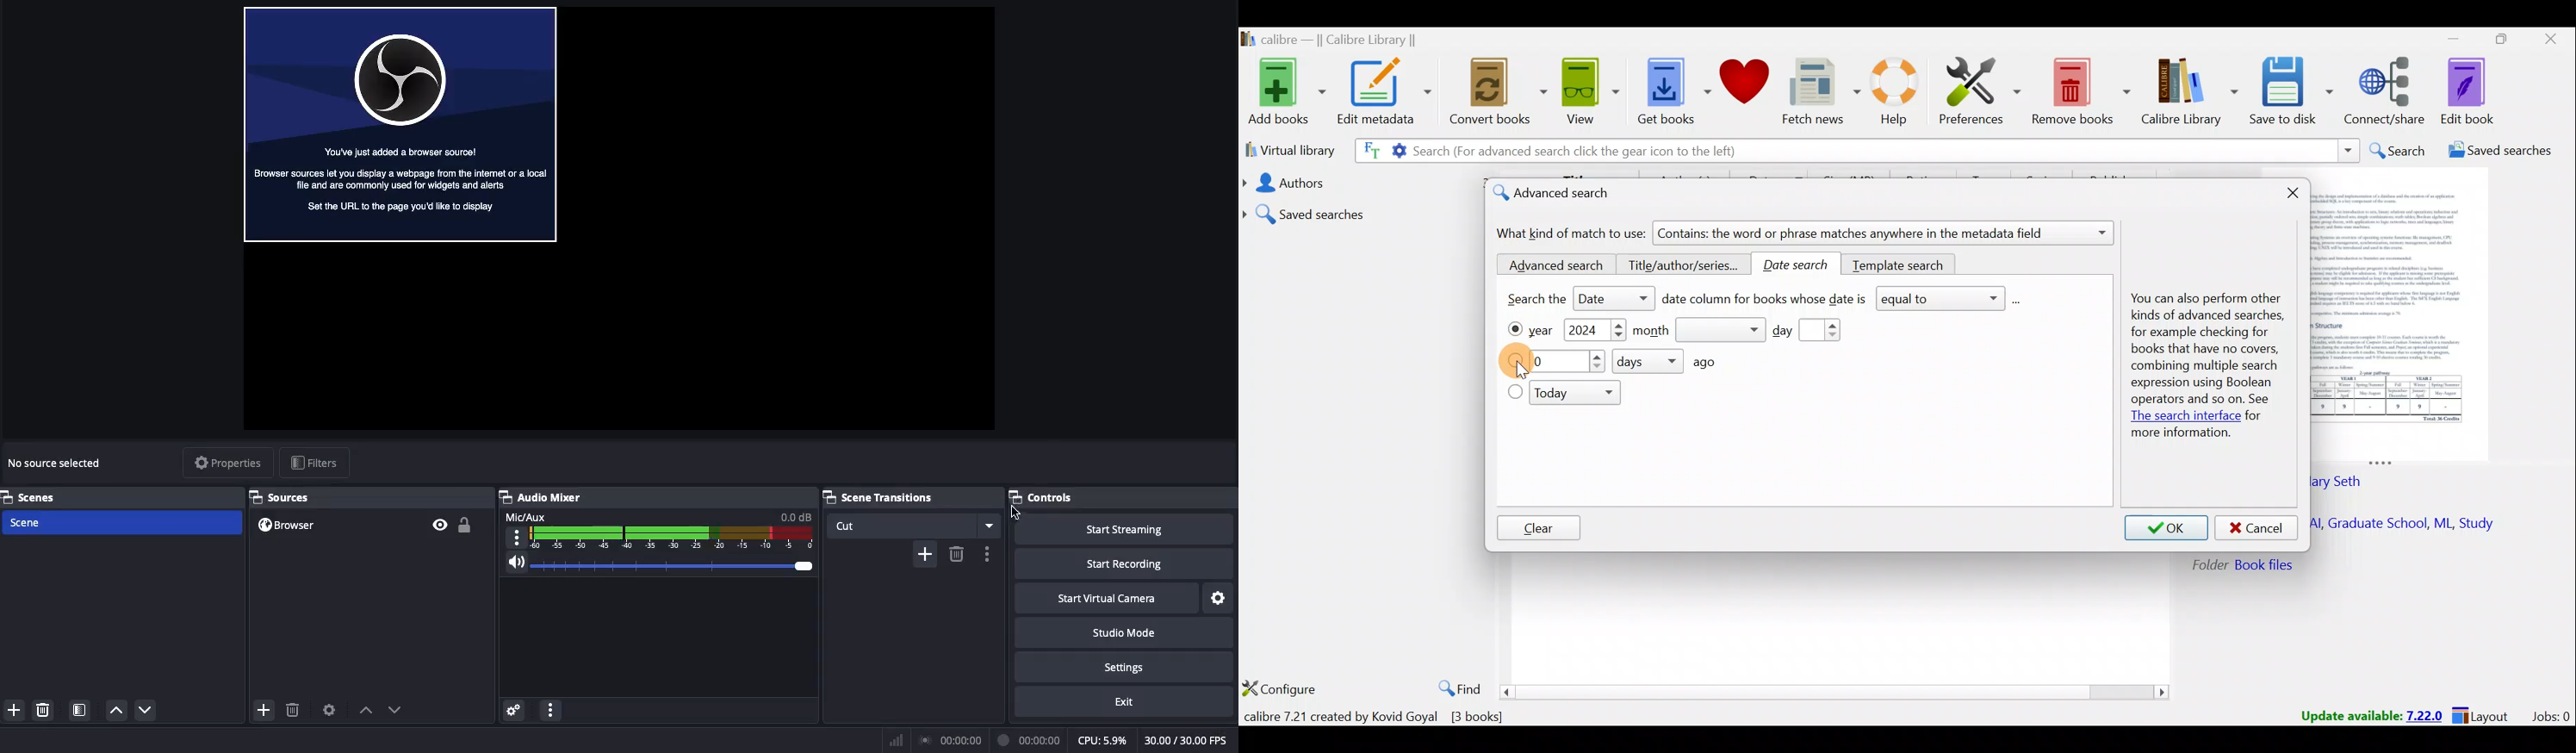 The image size is (2576, 756). What do you see at coordinates (369, 712) in the screenshot?
I see `move up` at bounding box center [369, 712].